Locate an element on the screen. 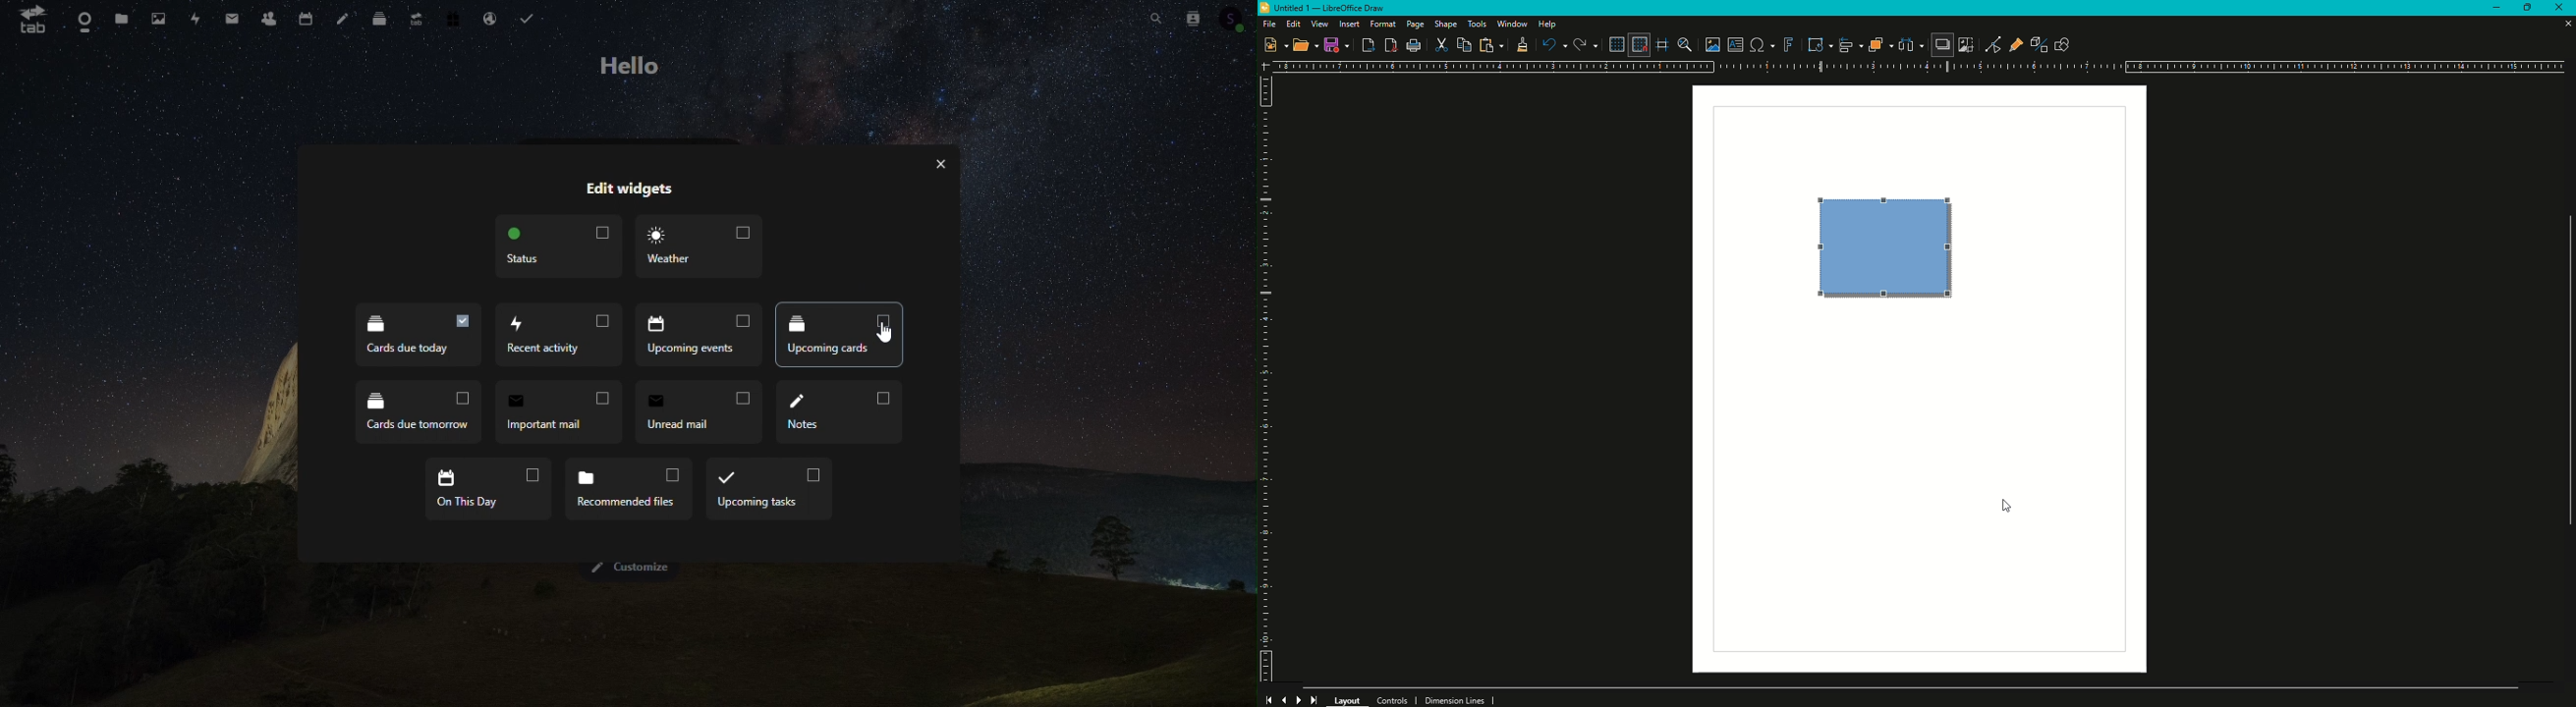  mail is located at coordinates (231, 18).